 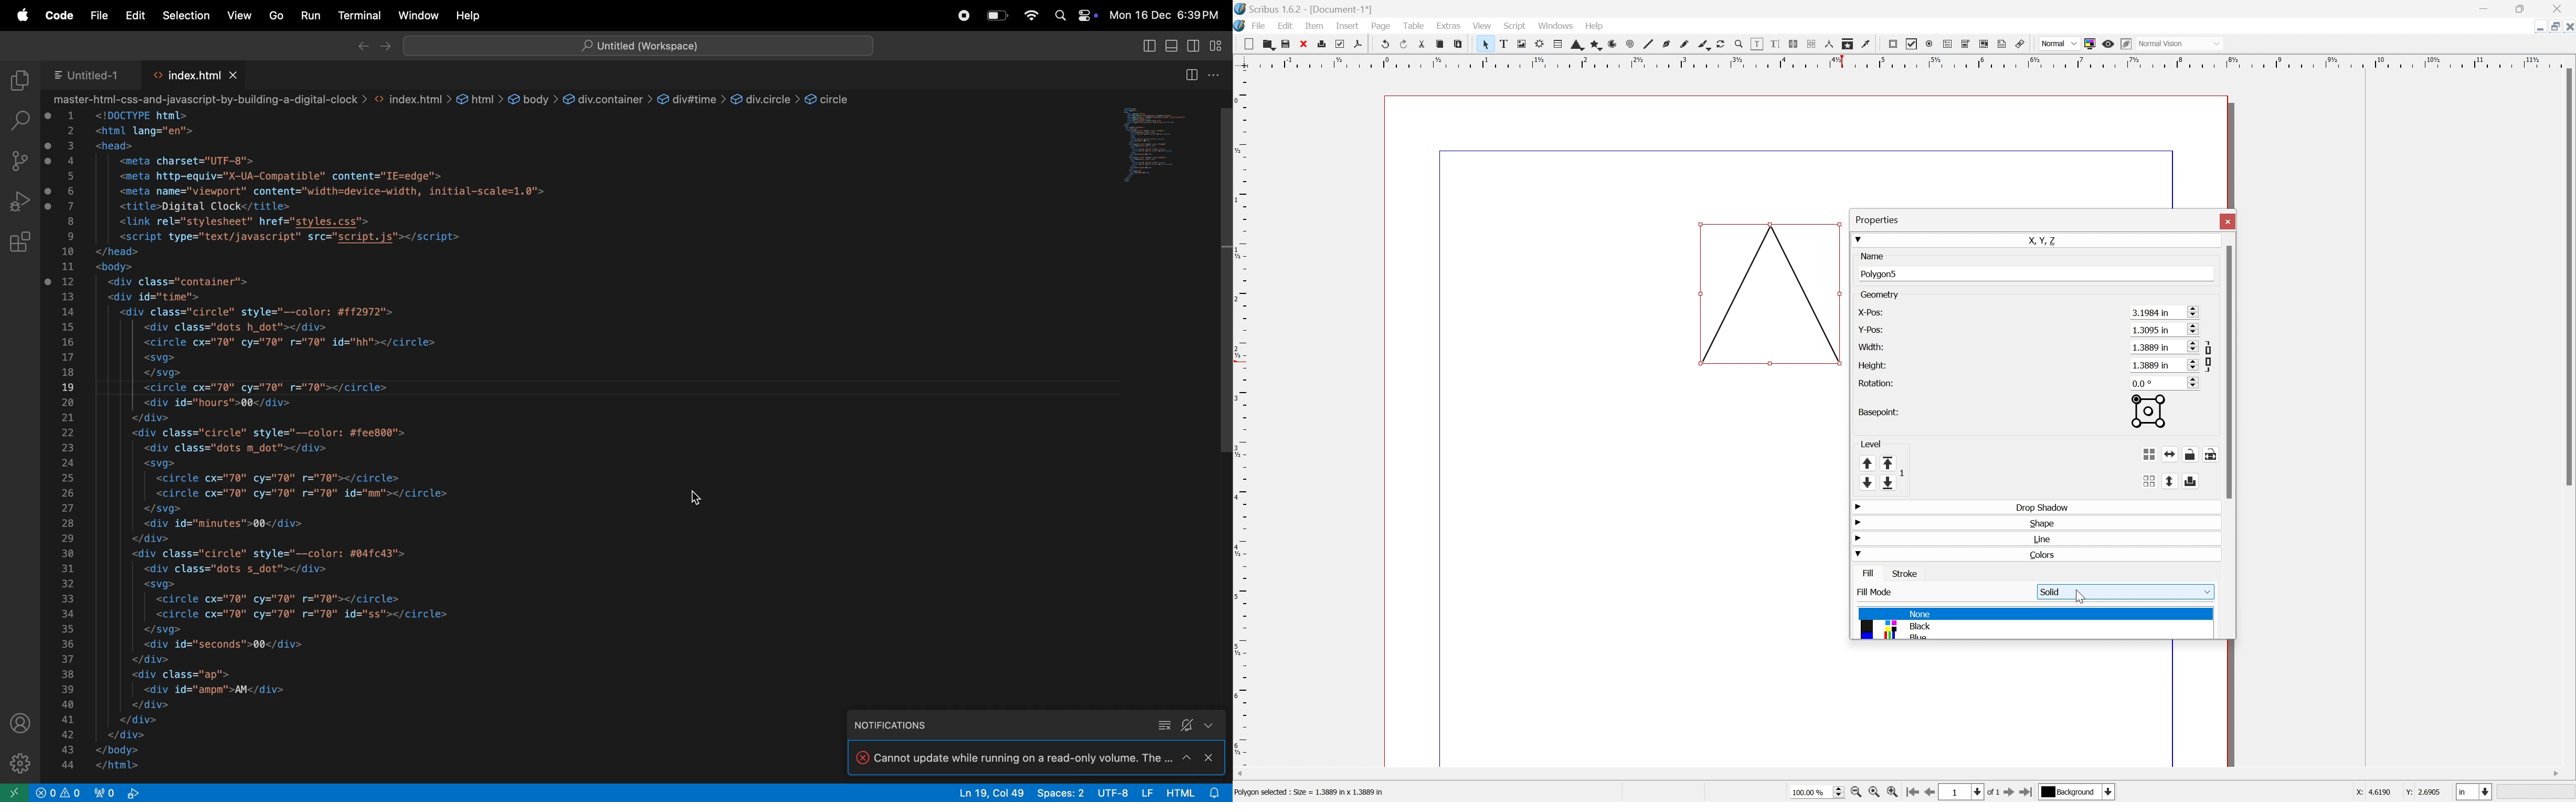 What do you see at coordinates (2048, 522) in the screenshot?
I see `Shape` at bounding box center [2048, 522].